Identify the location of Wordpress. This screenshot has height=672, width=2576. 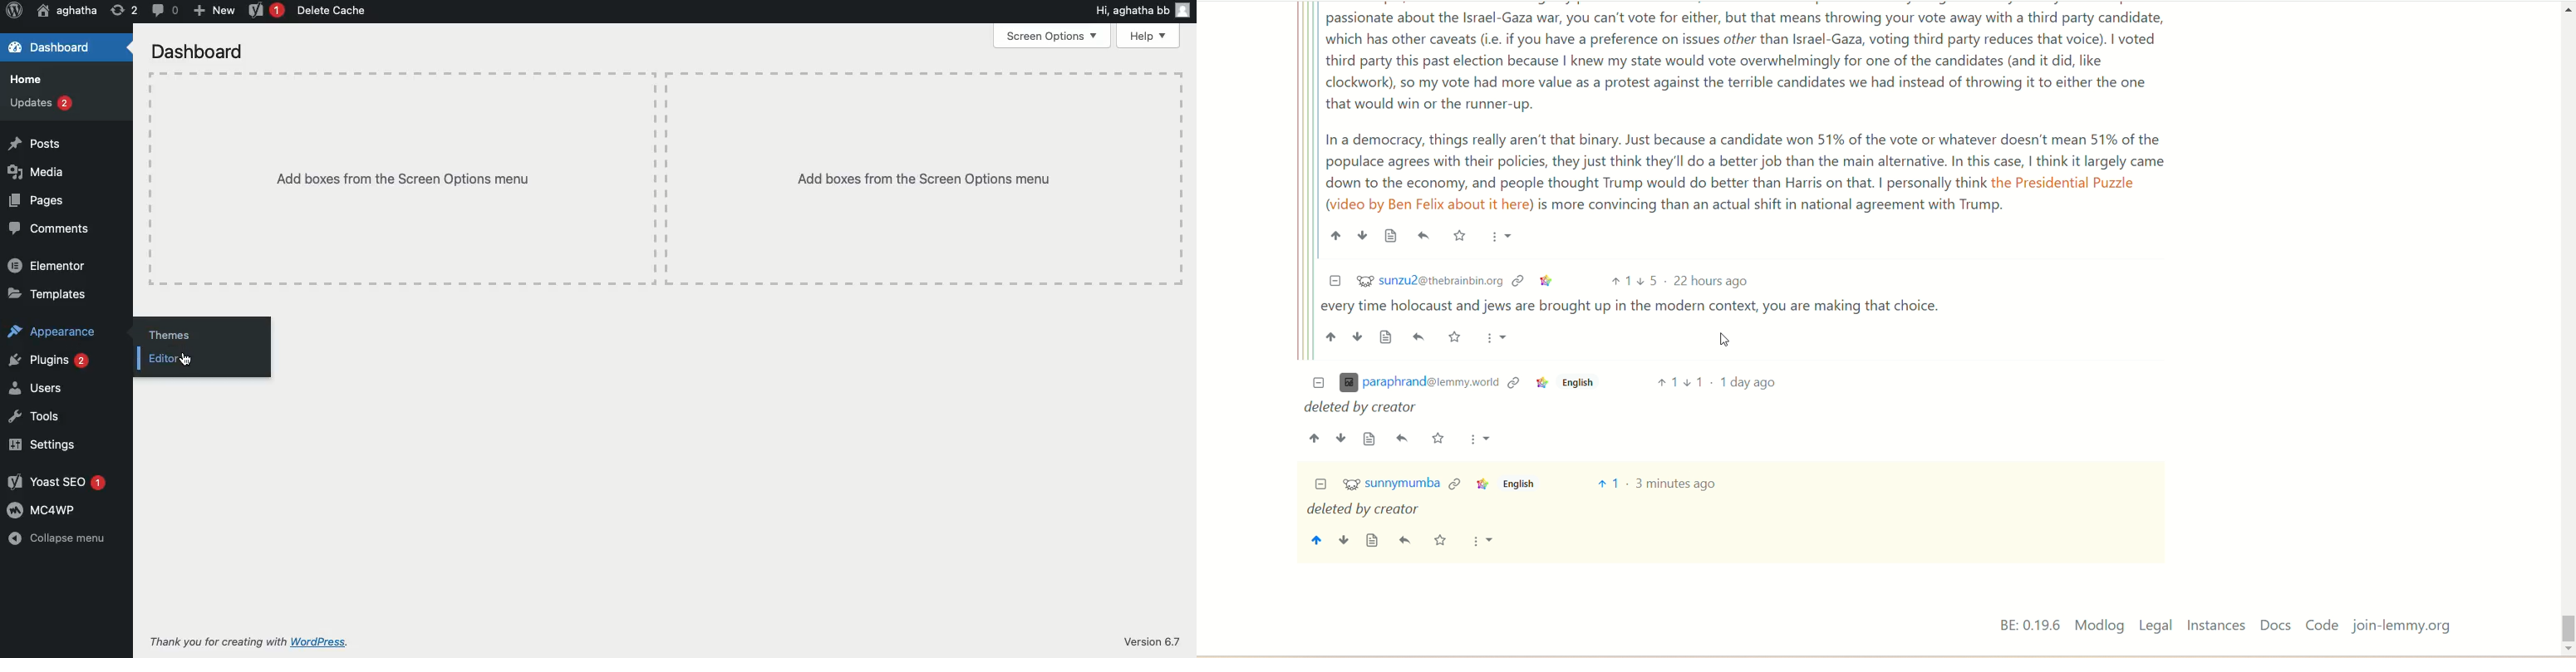
(12, 9).